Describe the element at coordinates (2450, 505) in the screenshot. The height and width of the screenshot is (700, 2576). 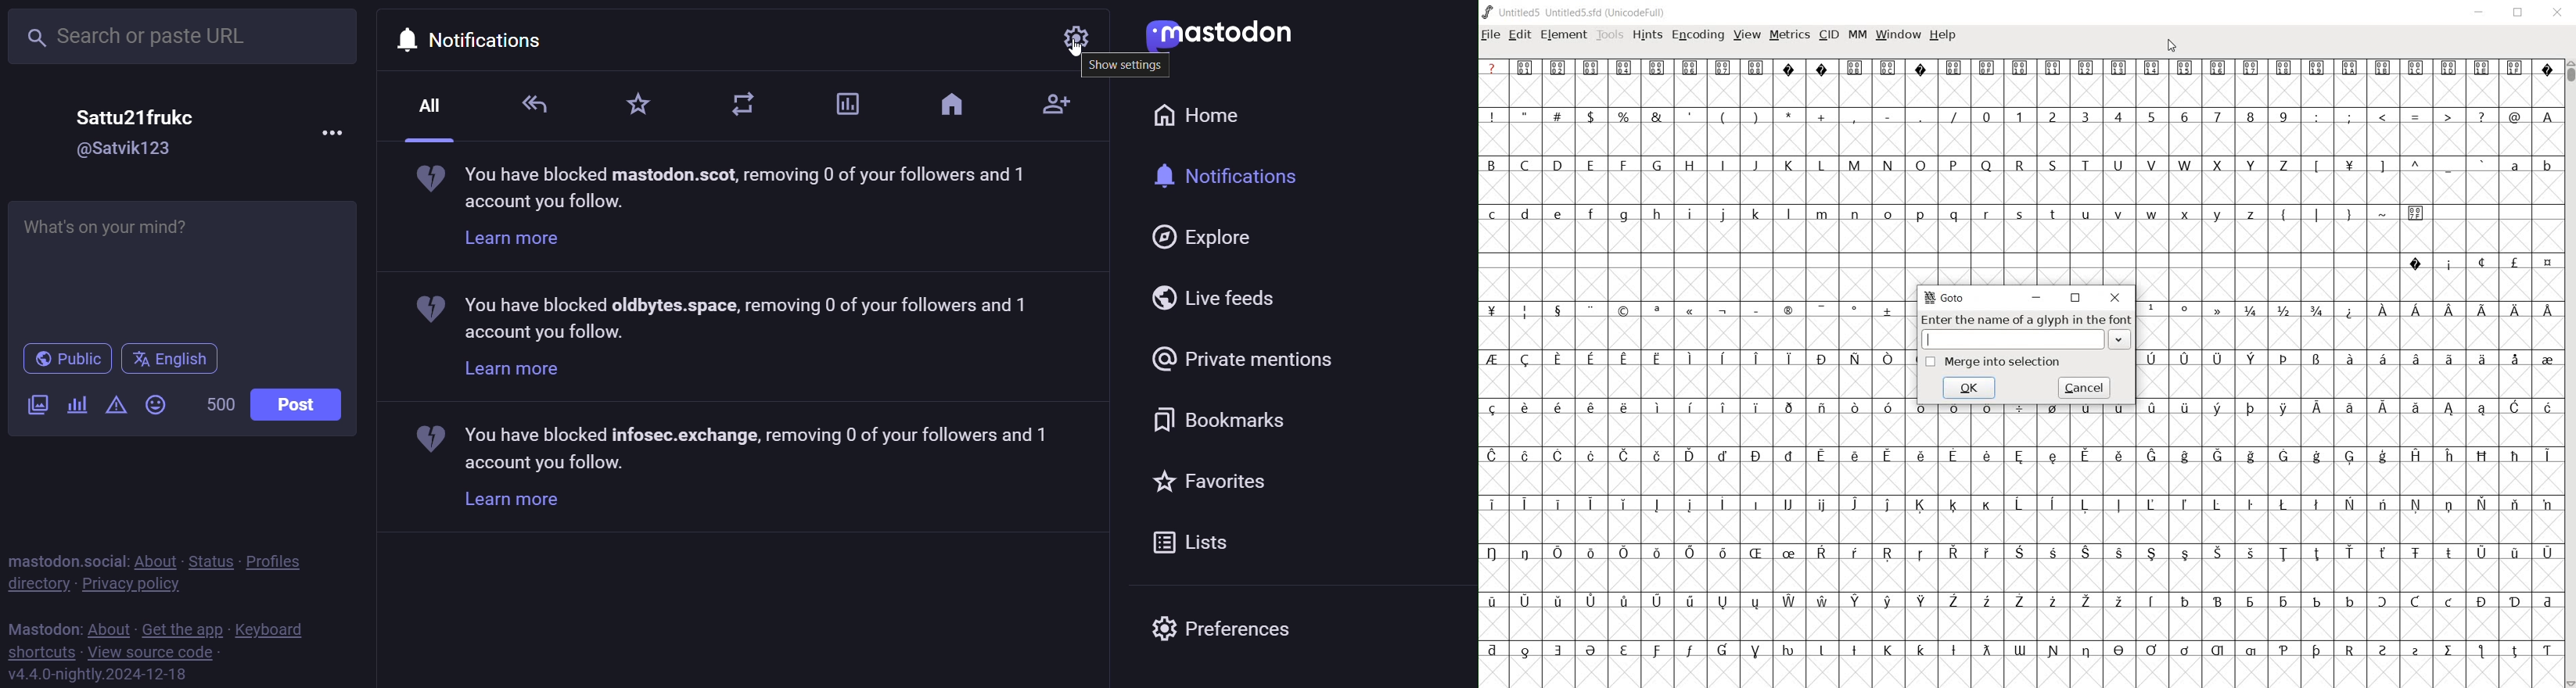
I see `Symbol` at that location.